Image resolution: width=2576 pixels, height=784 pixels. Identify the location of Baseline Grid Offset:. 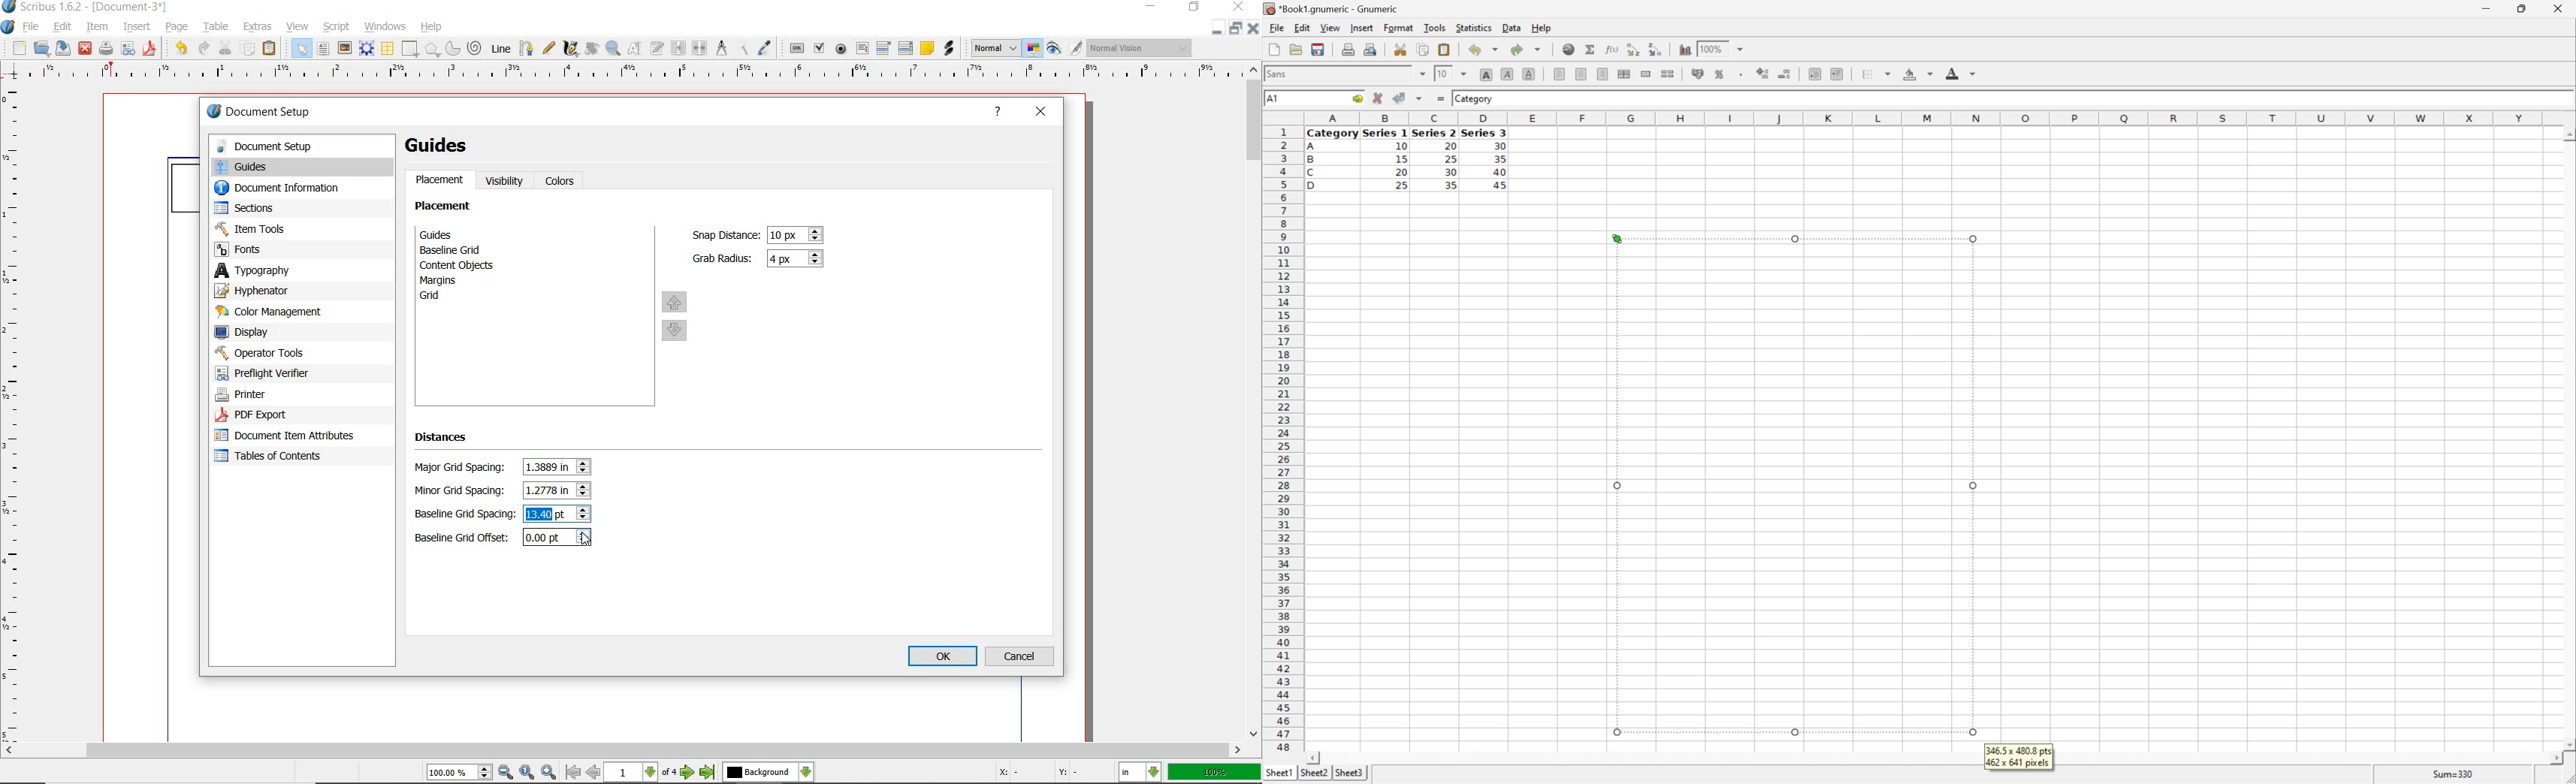
(464, 538).